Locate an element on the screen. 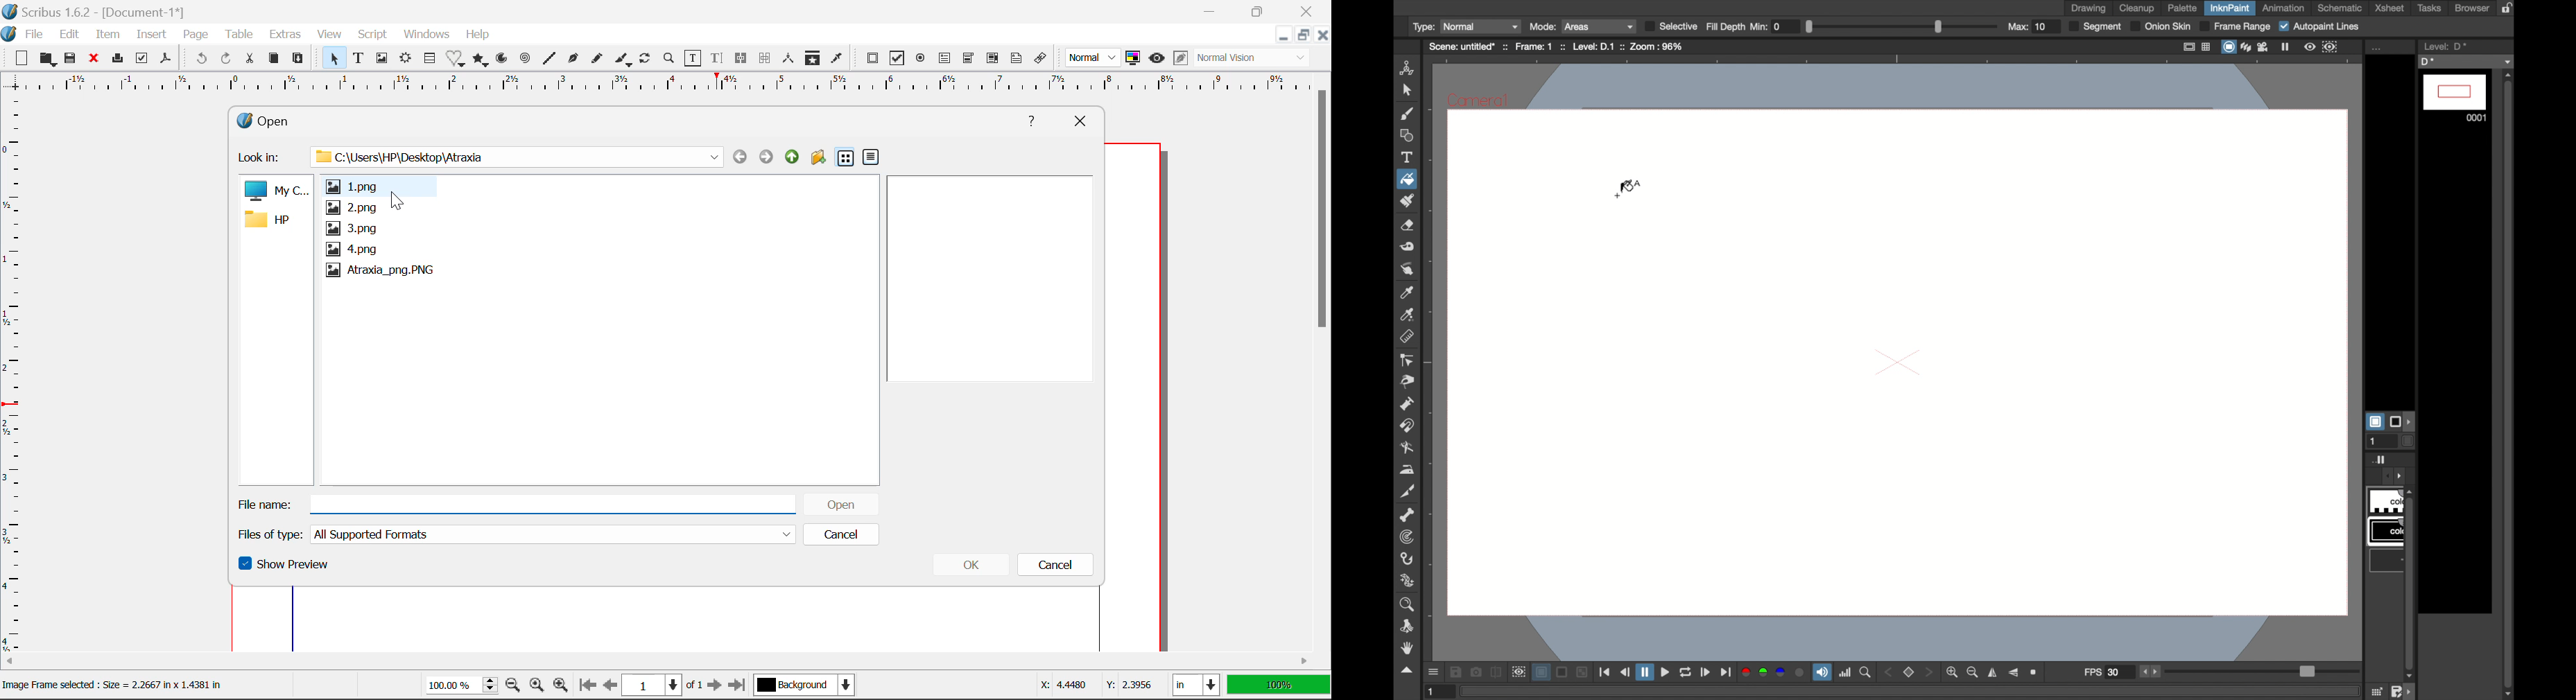 Image resolution: width=2576 pixels, height=700 pixels. Render Frame is located at coordinates (406, 59).